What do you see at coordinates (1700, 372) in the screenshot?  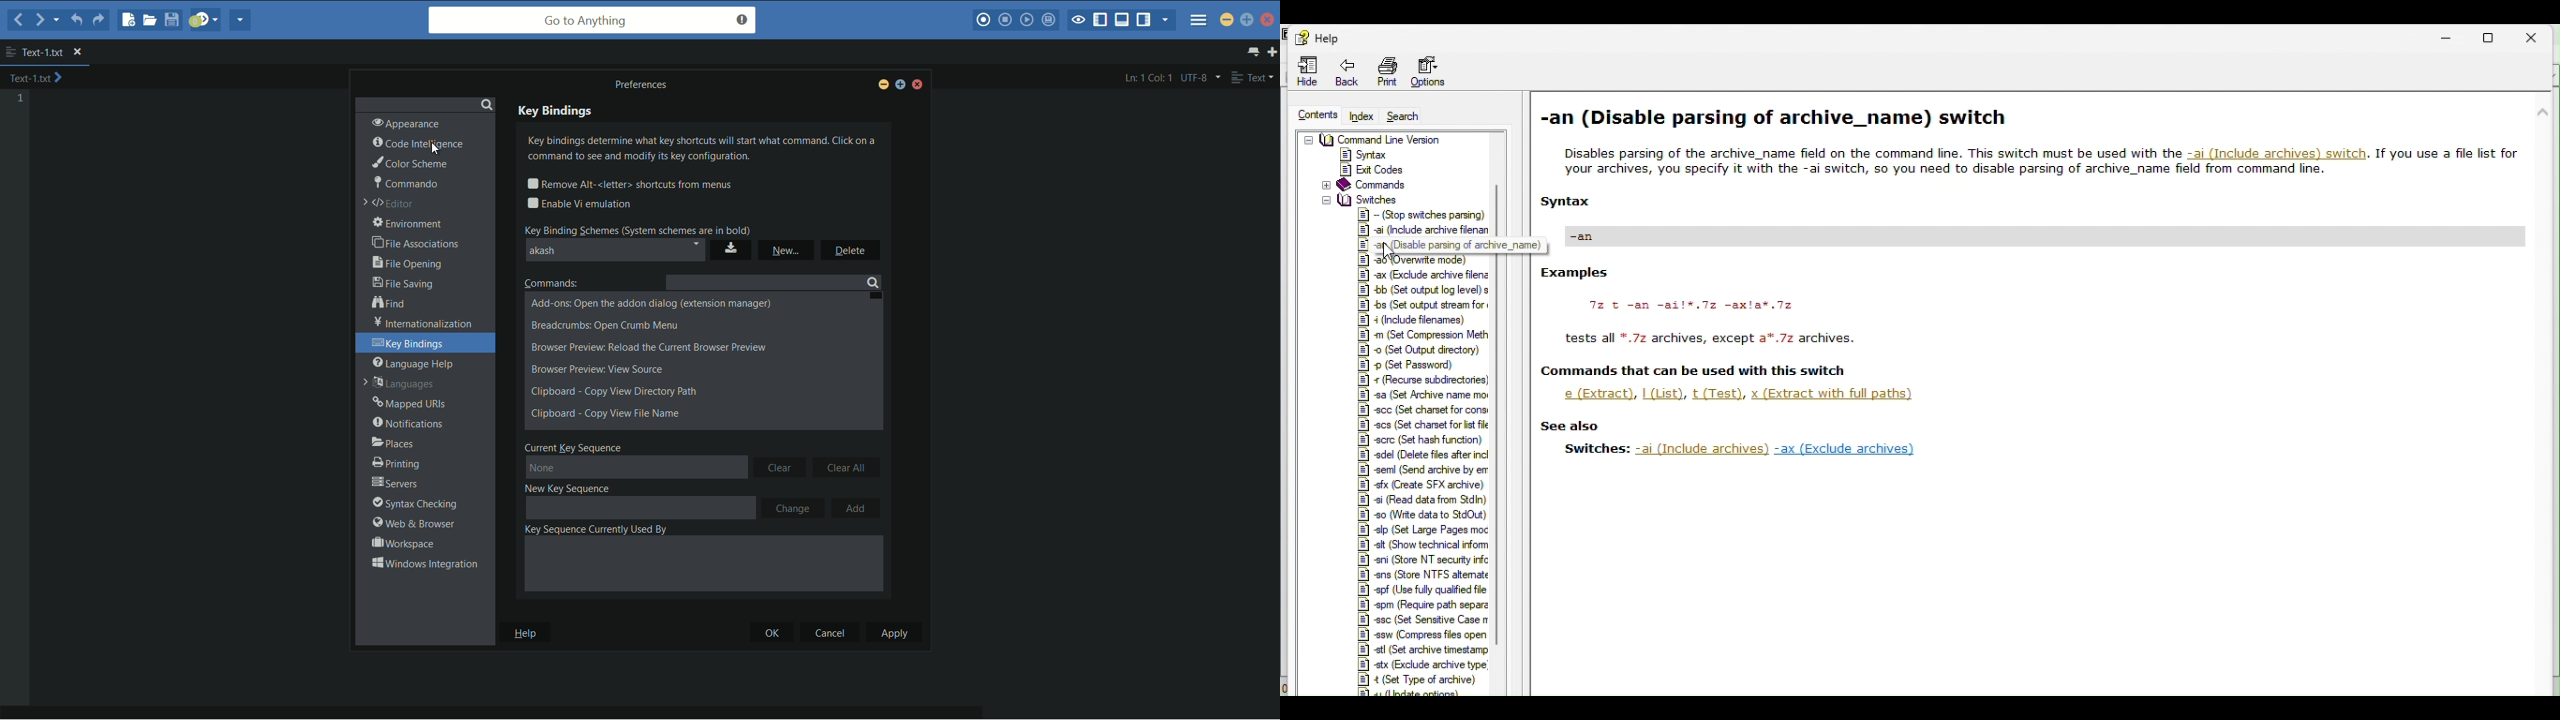 I see `Commands that can be used with this switch` at bounding box center [1700, 372].